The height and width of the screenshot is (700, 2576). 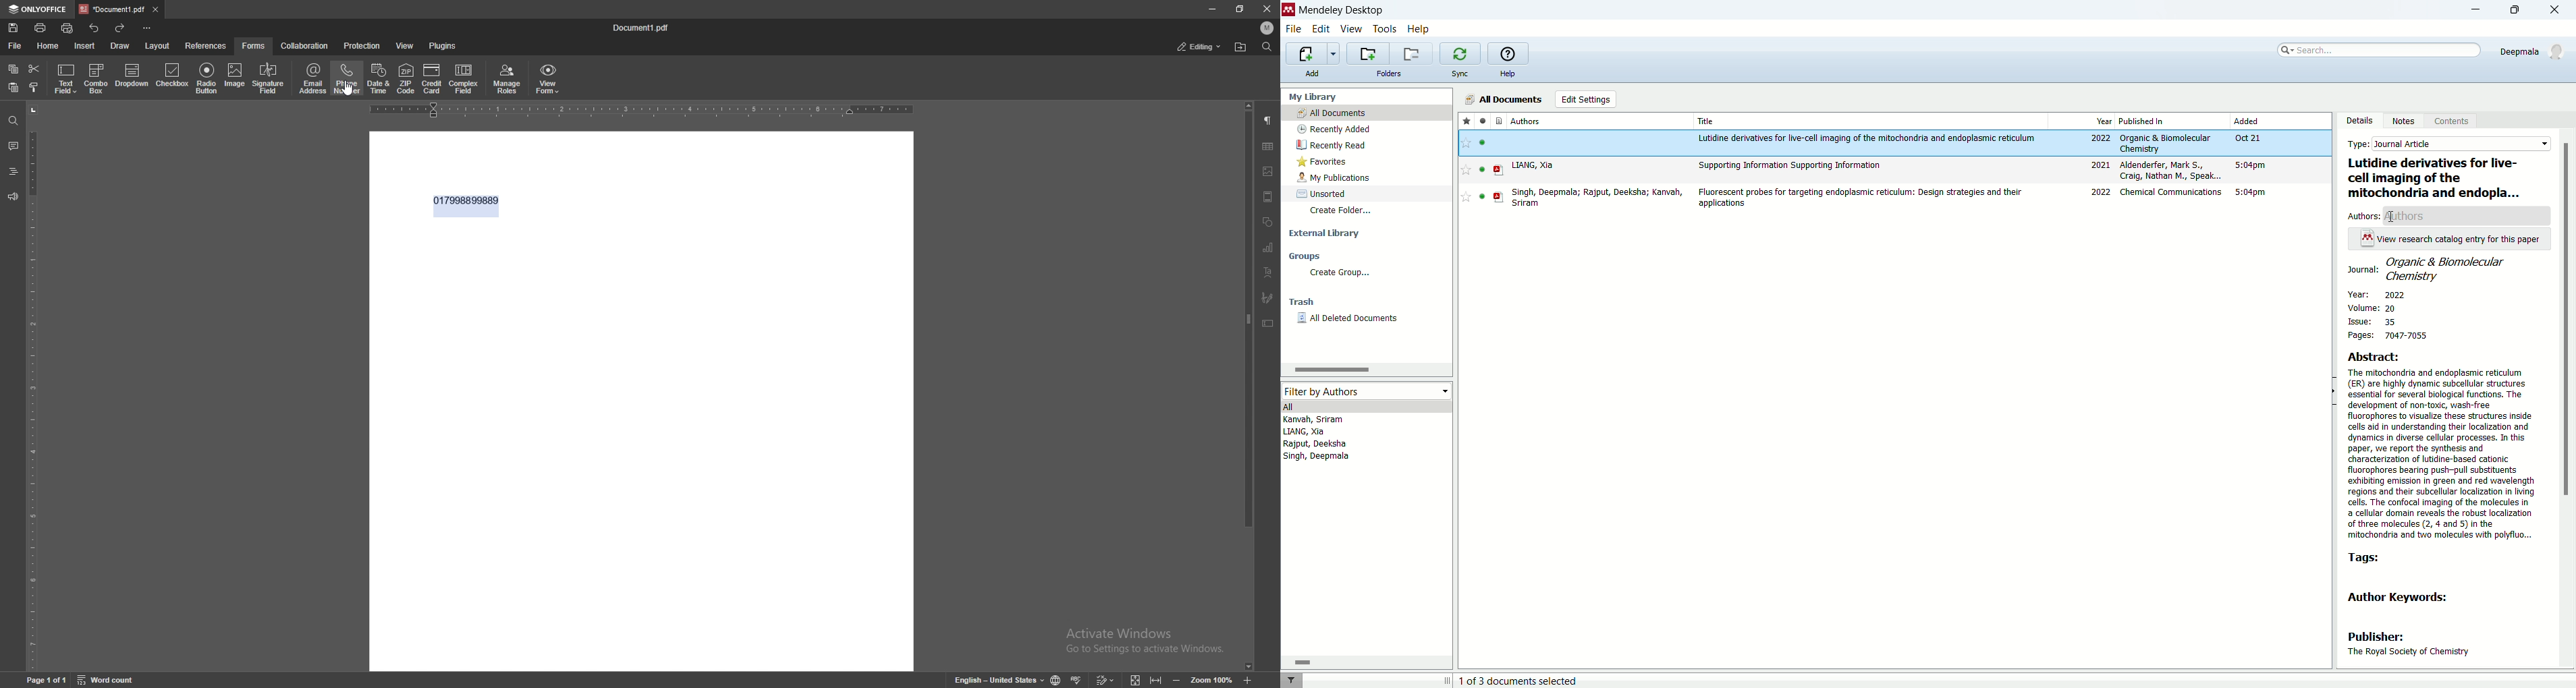 I want to click on View research catalog entry for this paper, so click(x=2459, y=239).